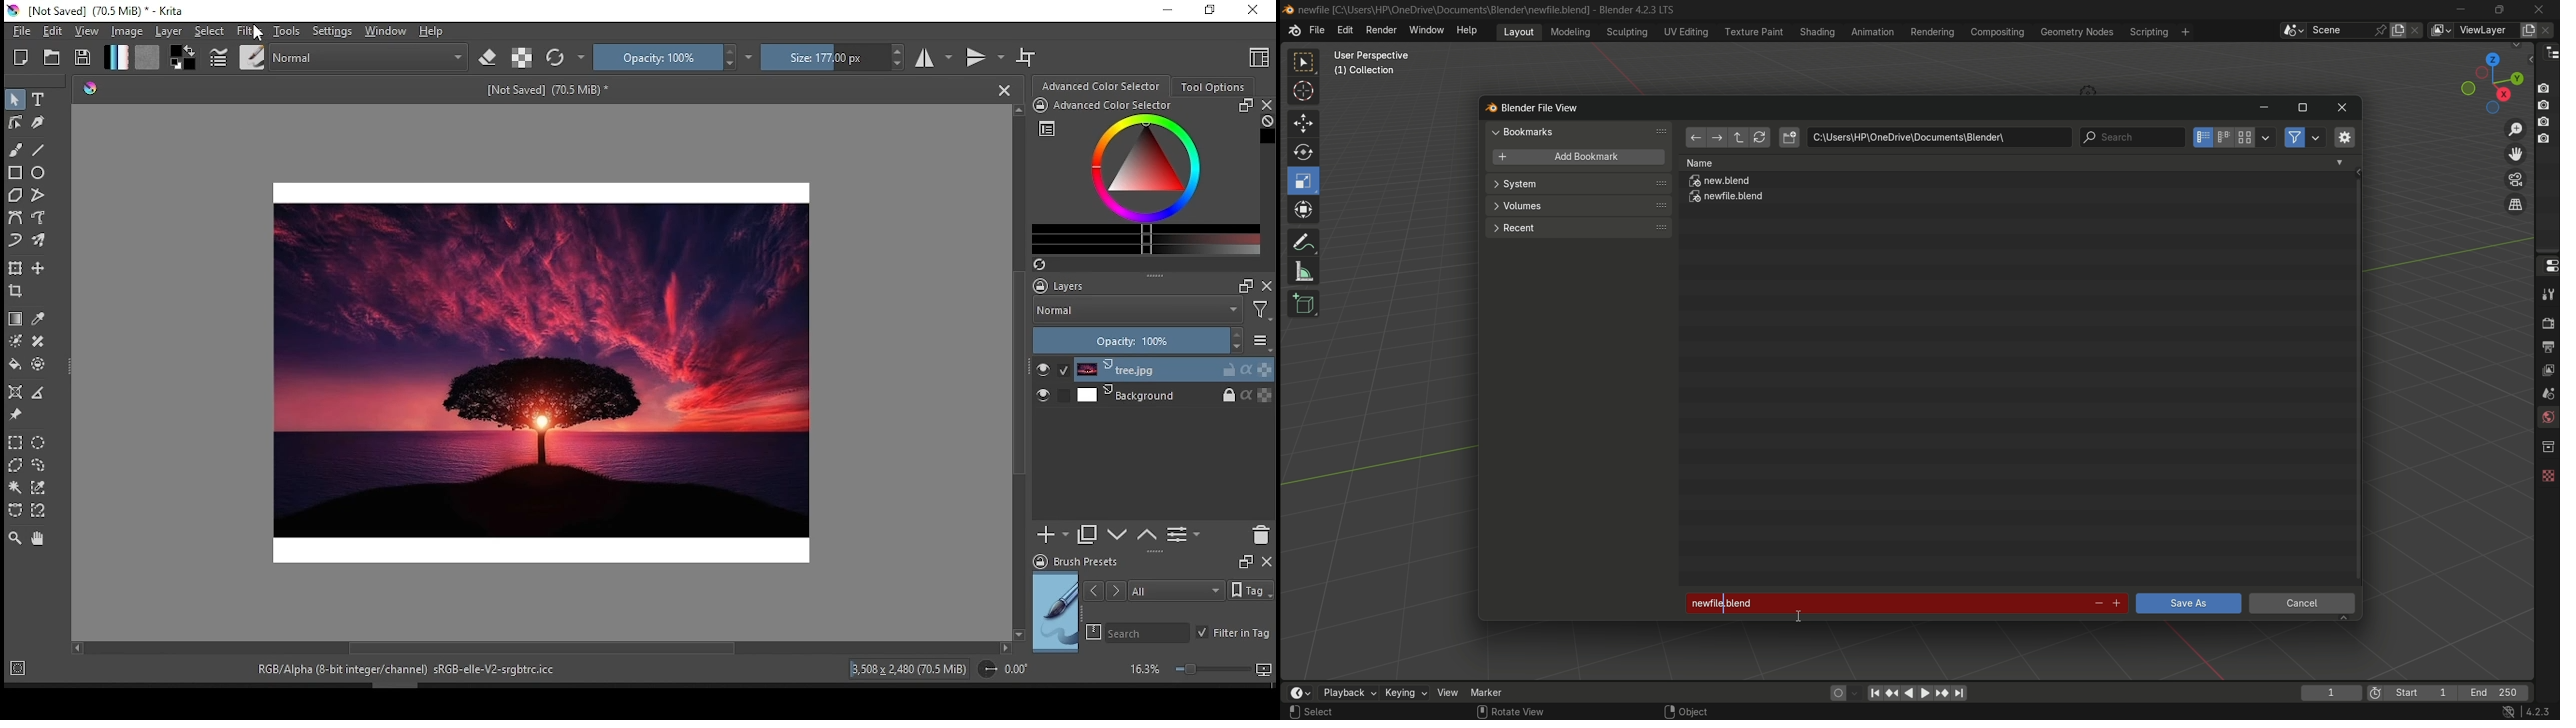  What do you see at coordinates (2549, 112) in the screenshot?
I see `Buttons` at bounding box center [2549, 112].